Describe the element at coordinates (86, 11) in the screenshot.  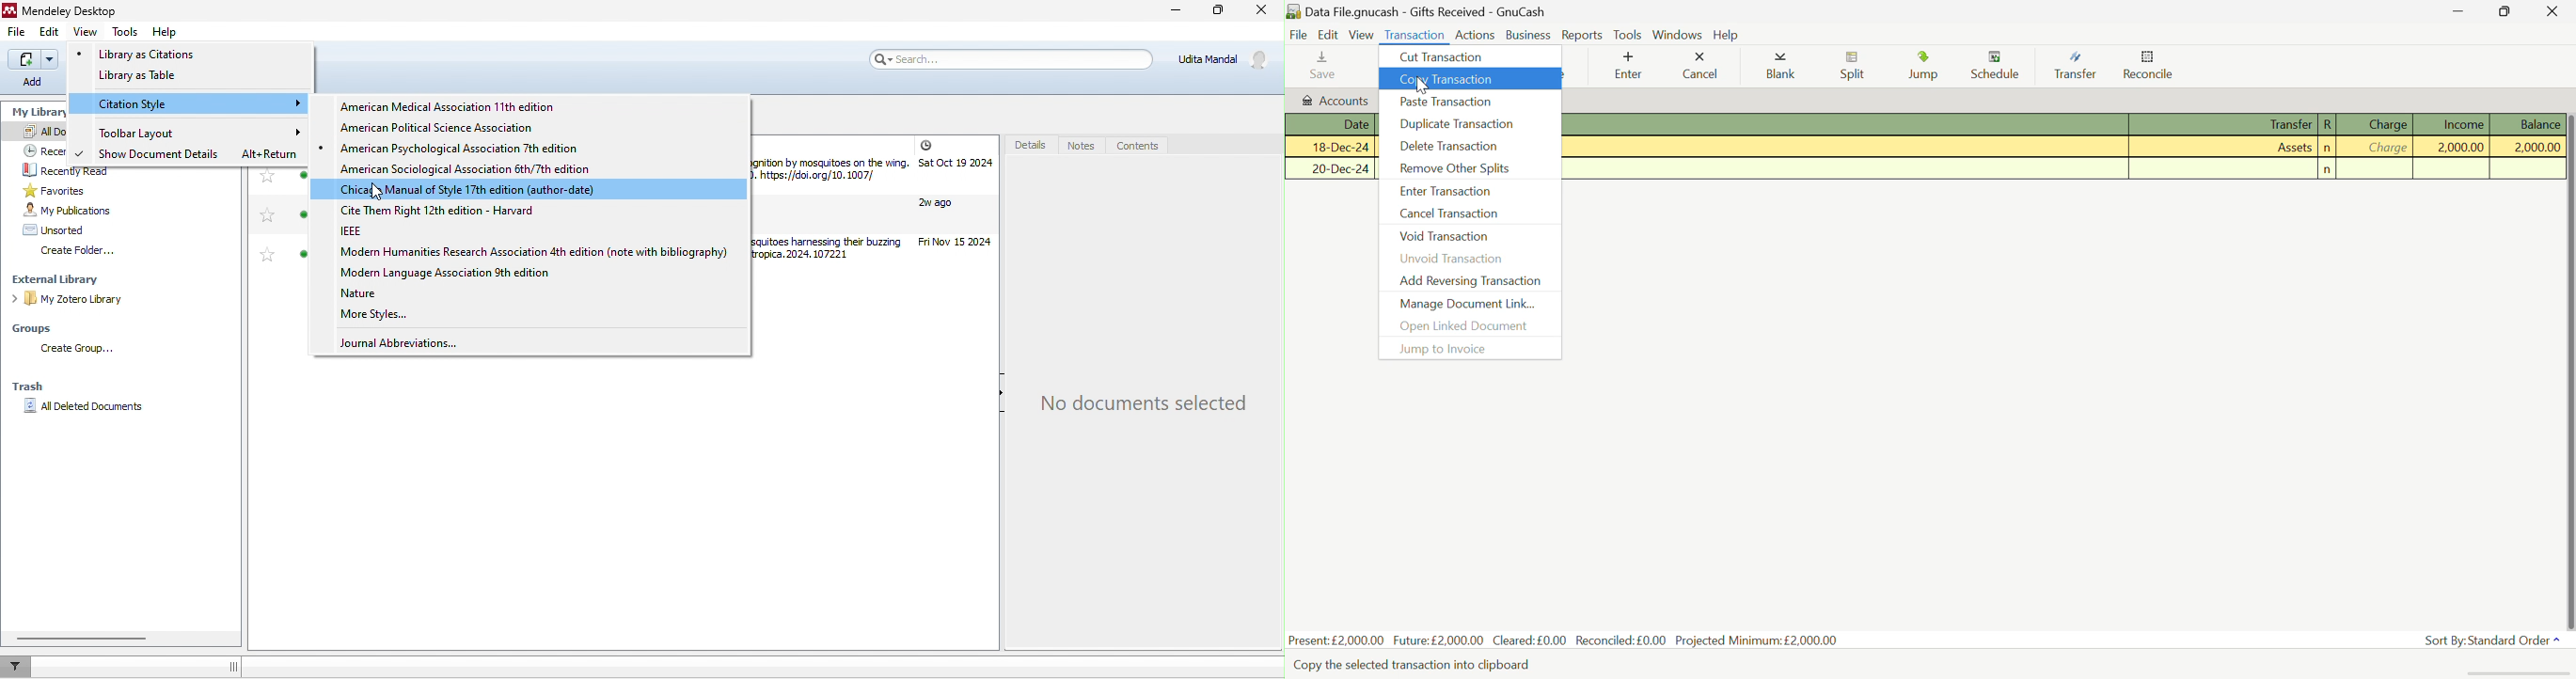
I see `title` at that location.